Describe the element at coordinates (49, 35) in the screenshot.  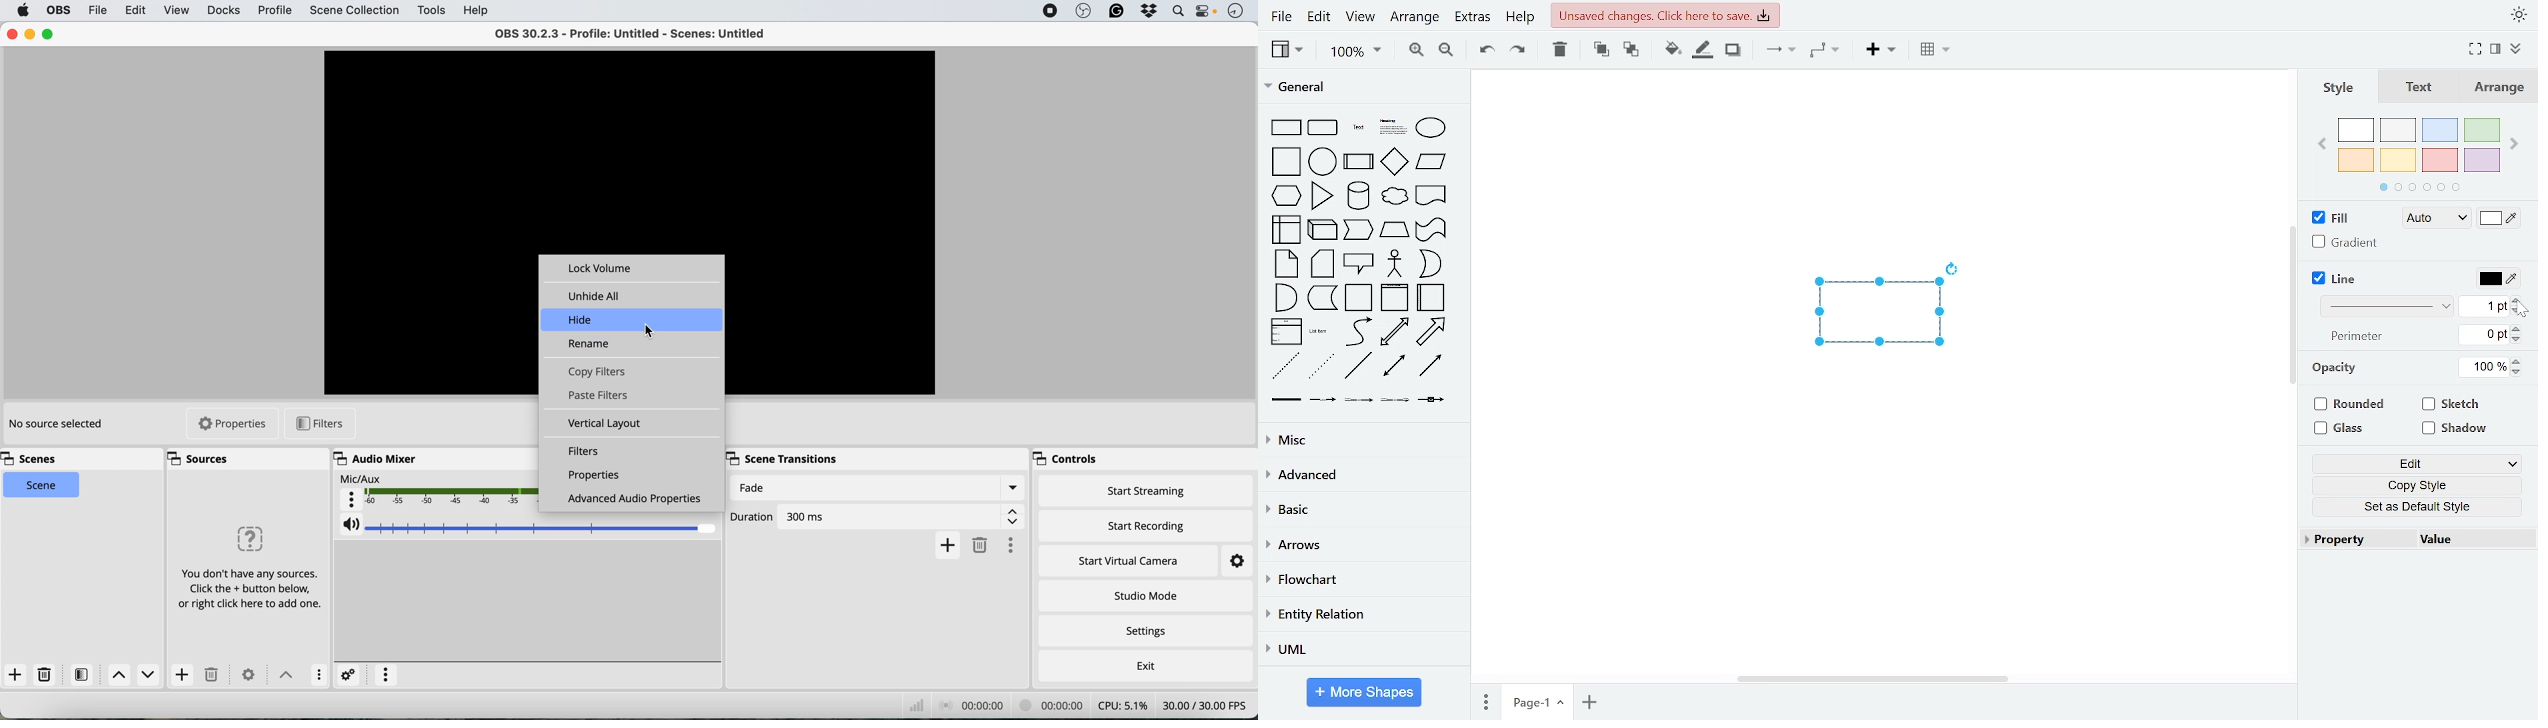
I see `maximise` at that location.